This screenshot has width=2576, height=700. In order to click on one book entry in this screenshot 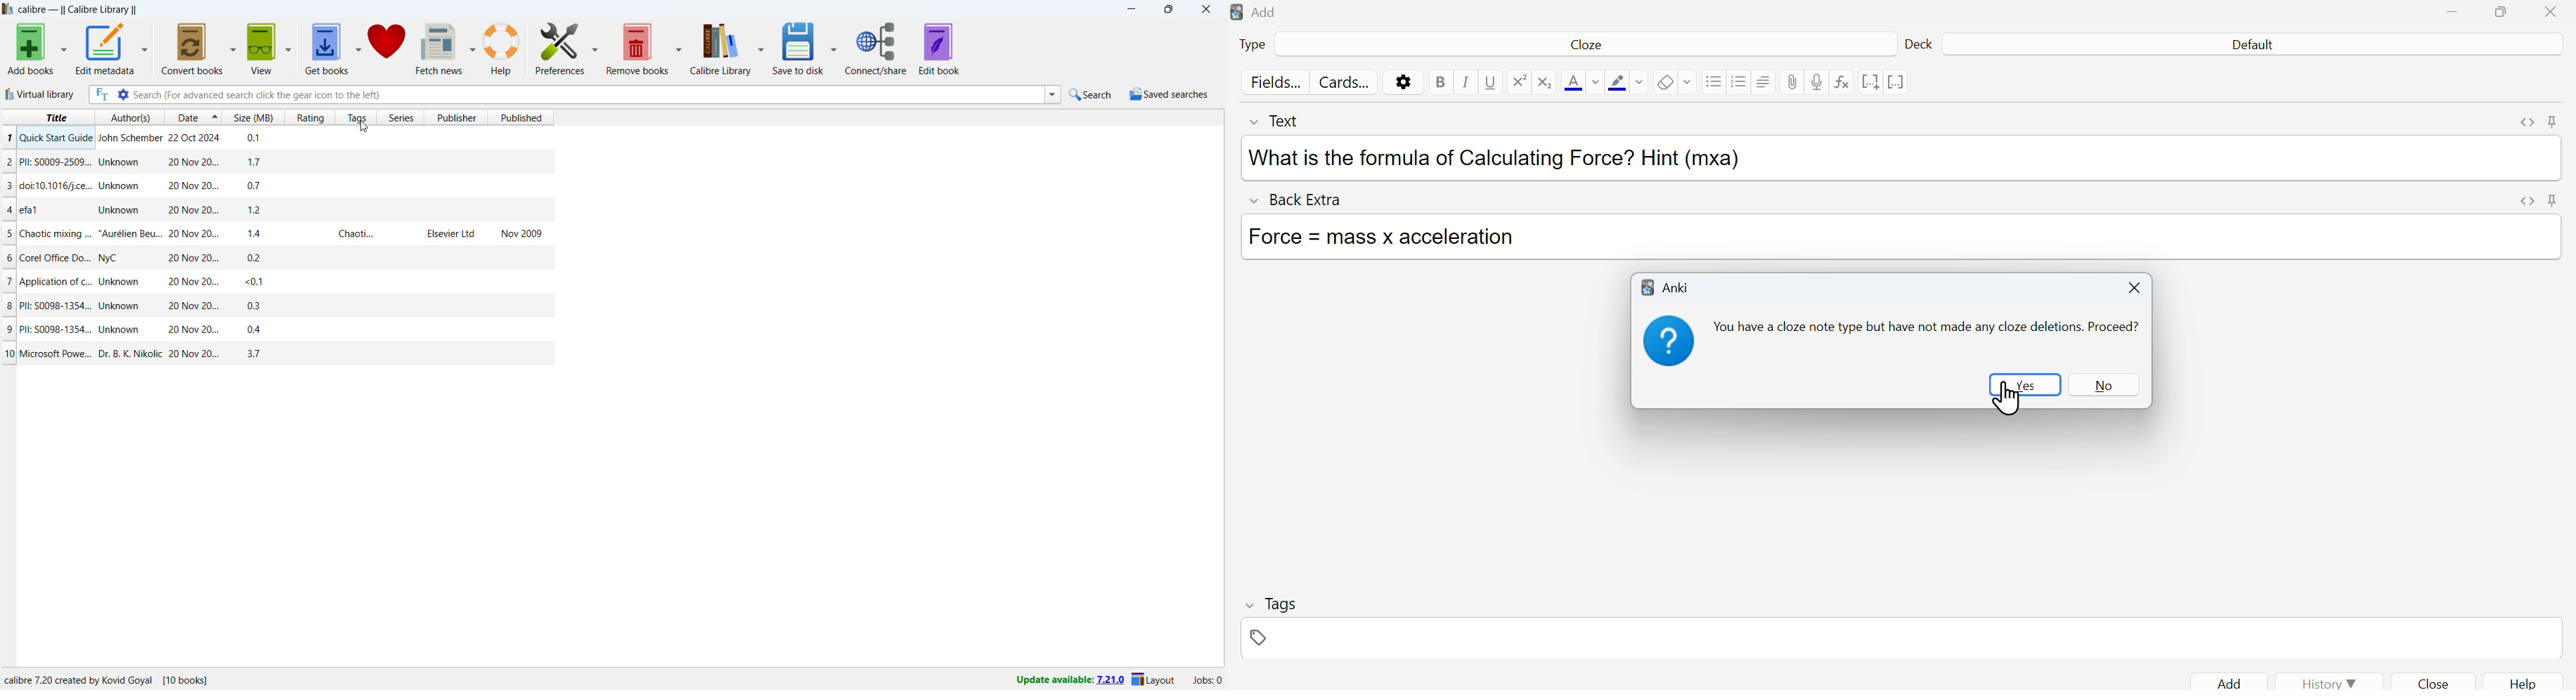, I will do `click(280, 356)`.